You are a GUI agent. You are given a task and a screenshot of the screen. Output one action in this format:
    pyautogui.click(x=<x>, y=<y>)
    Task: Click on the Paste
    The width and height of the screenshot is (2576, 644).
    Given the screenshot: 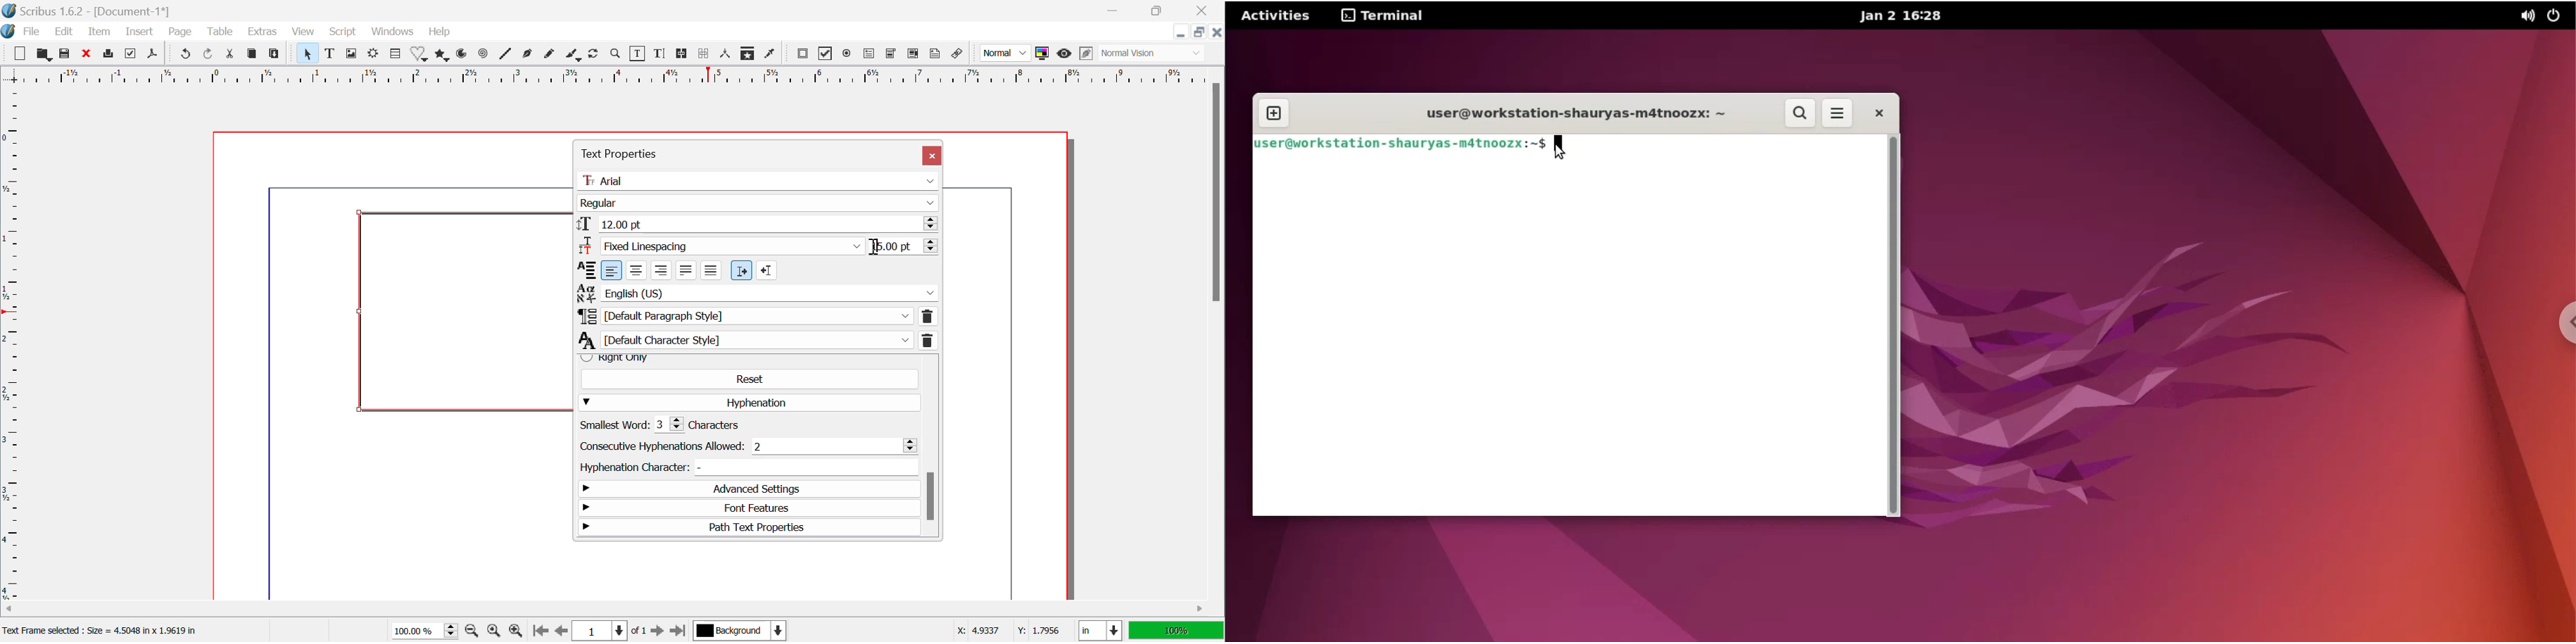 What is the action you would take?
    pyautogui.click(x=275, y=55)
    